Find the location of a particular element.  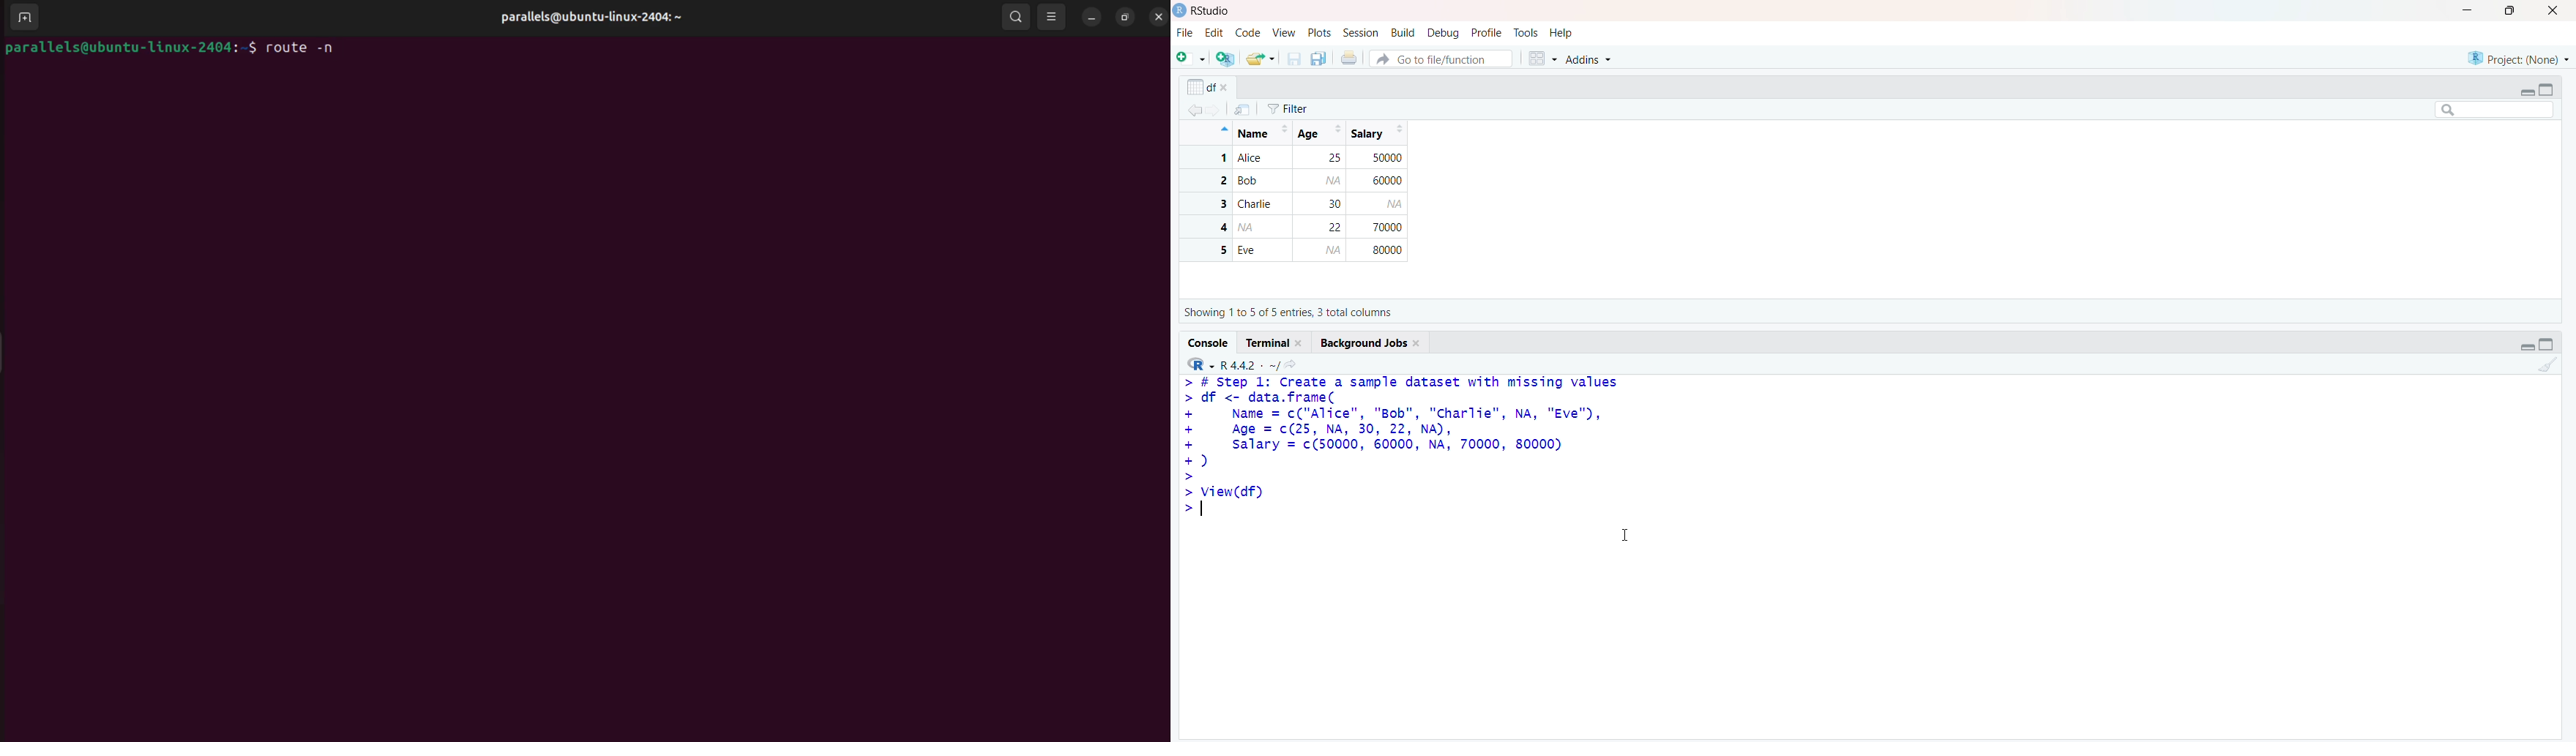

Minimize is located at coordinates (2465, 10).